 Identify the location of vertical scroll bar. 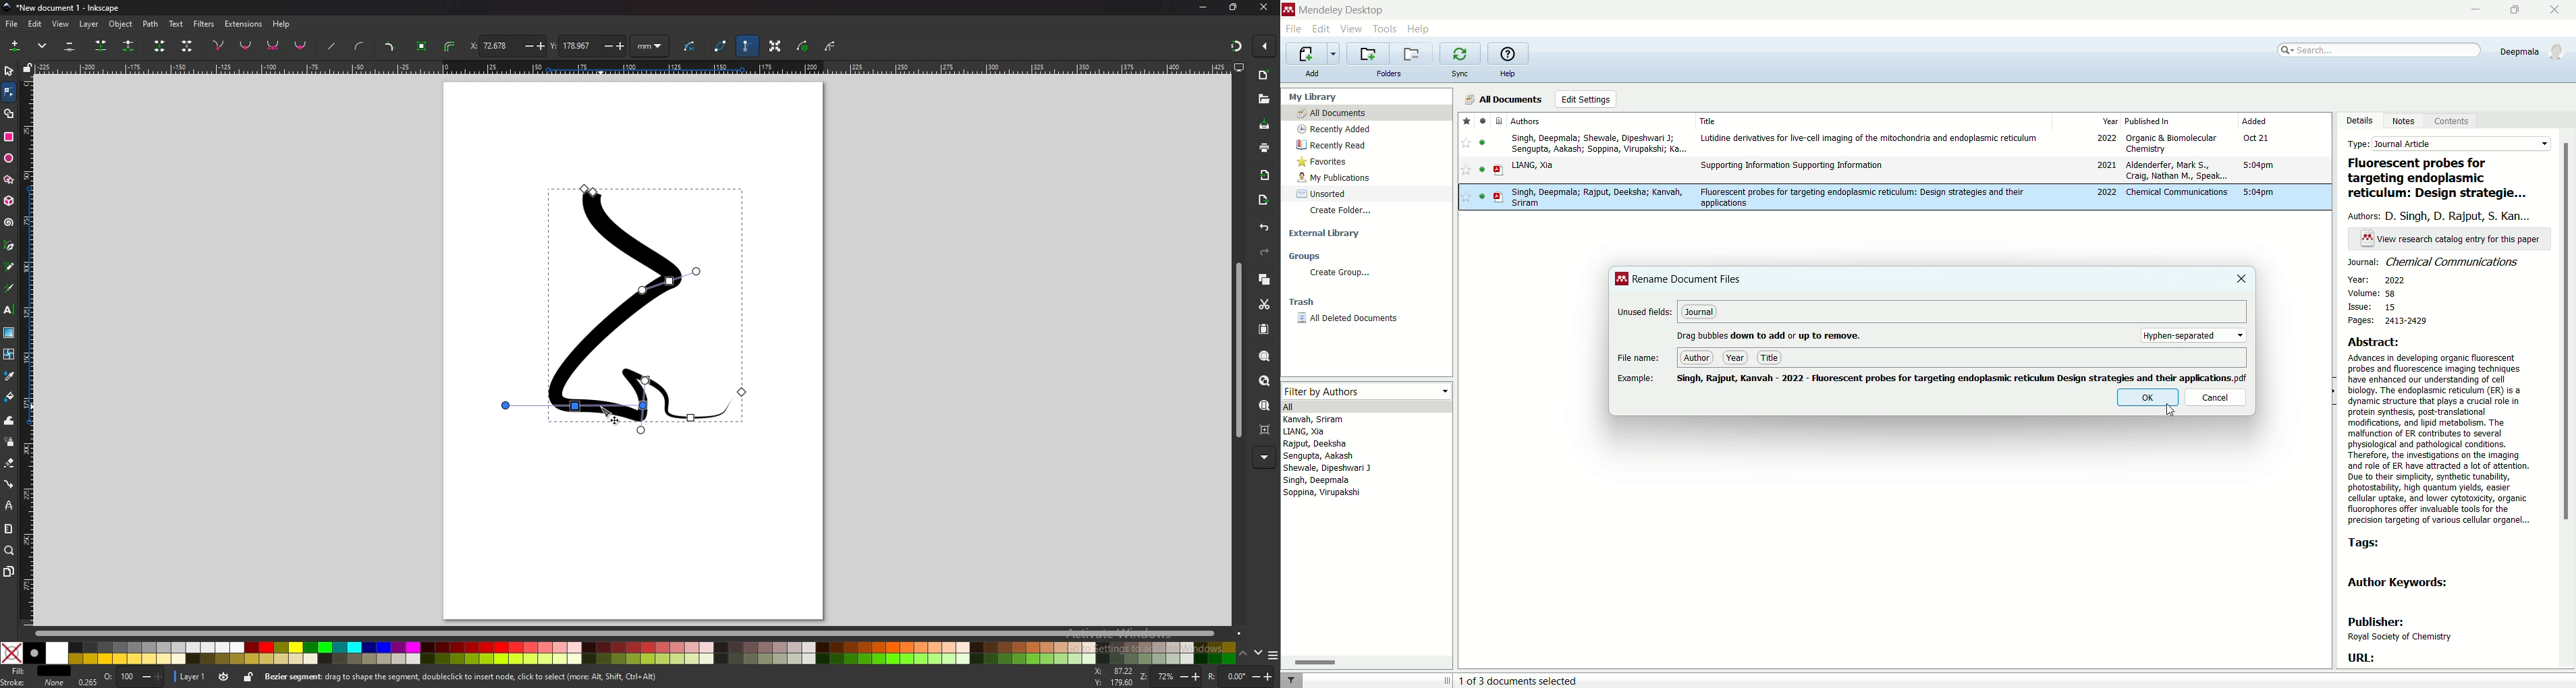
(2568, 399).